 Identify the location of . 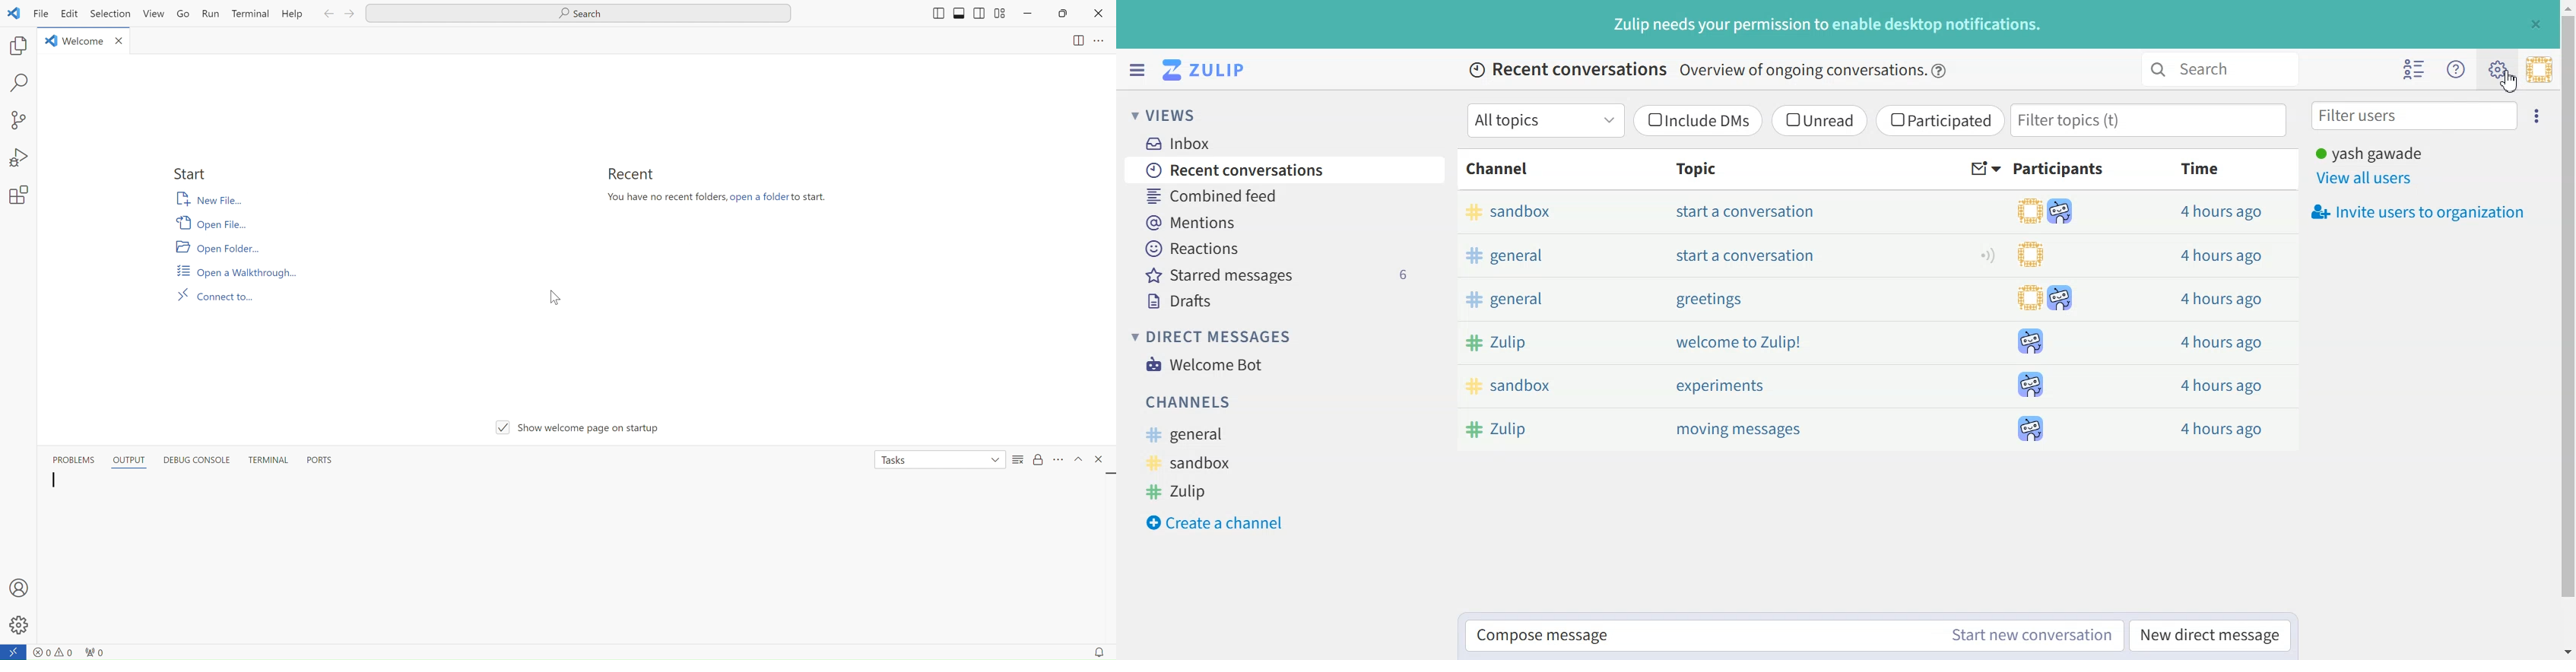
(135, 457).